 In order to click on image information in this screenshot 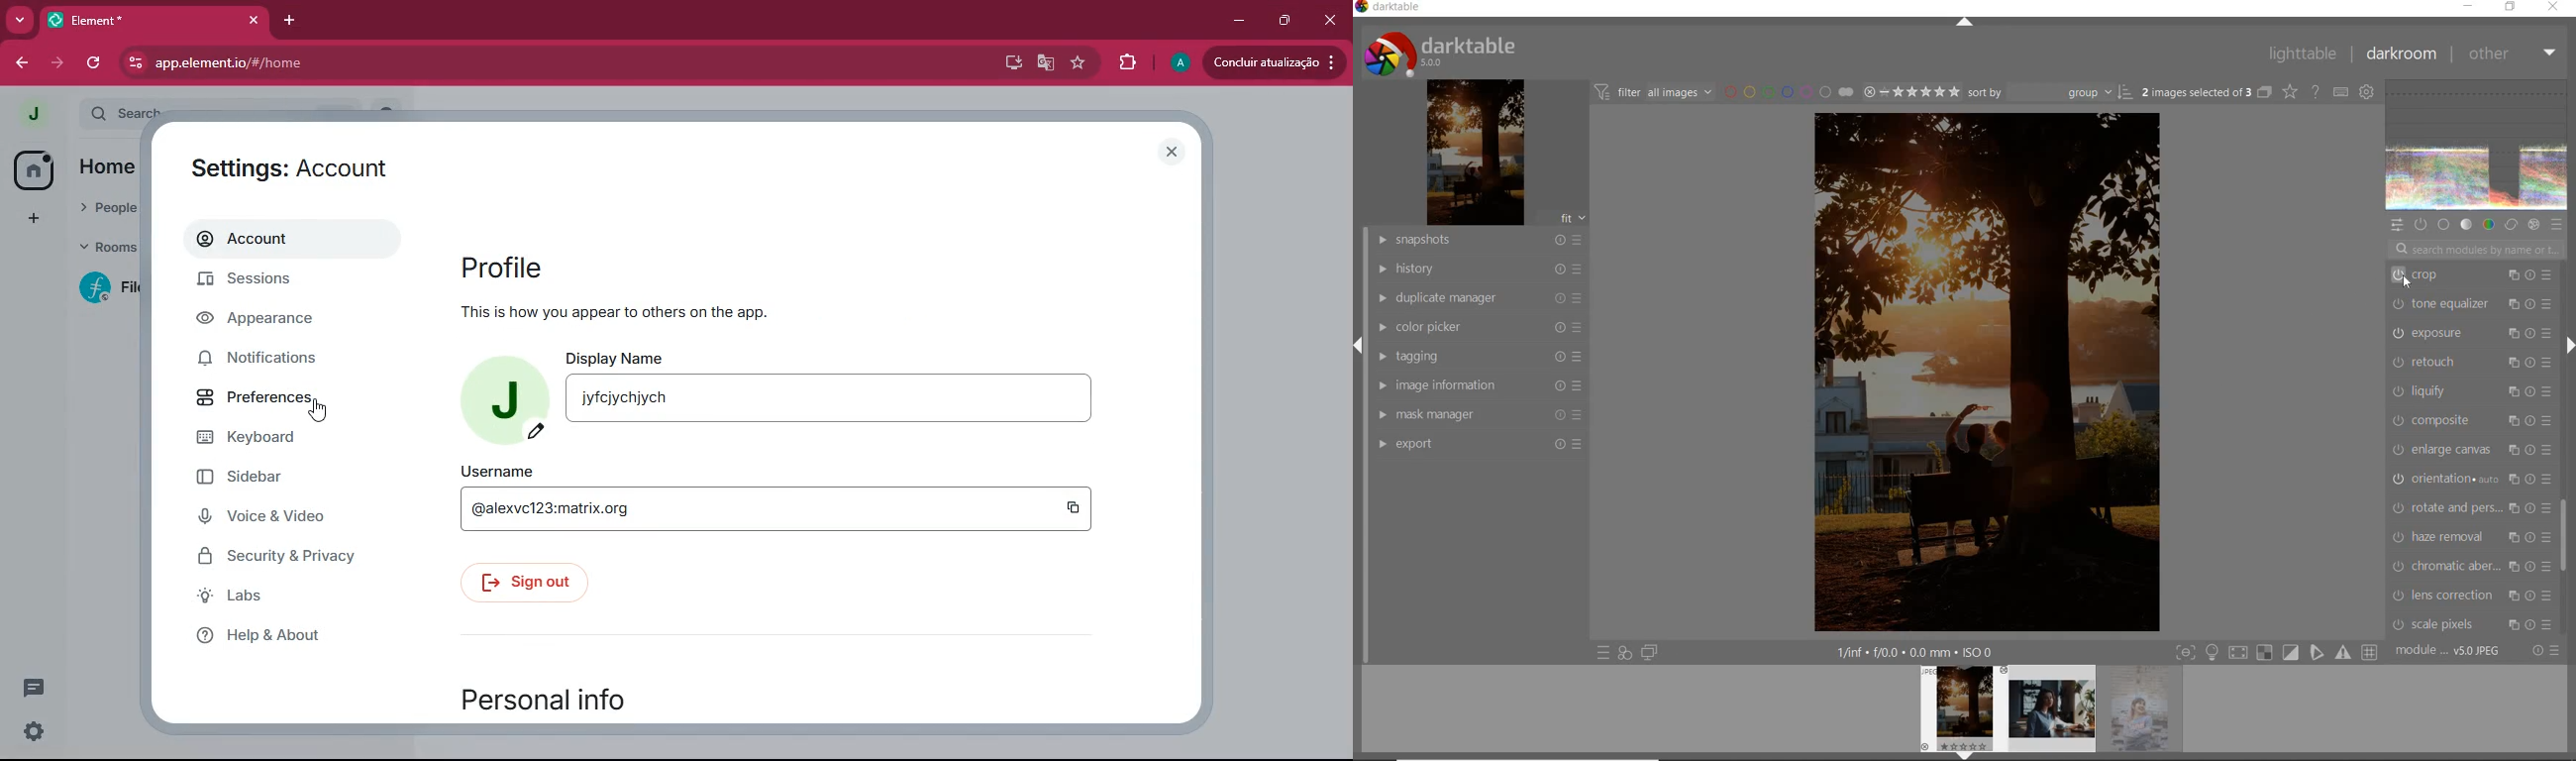, I will do `click(1477, 385)`.